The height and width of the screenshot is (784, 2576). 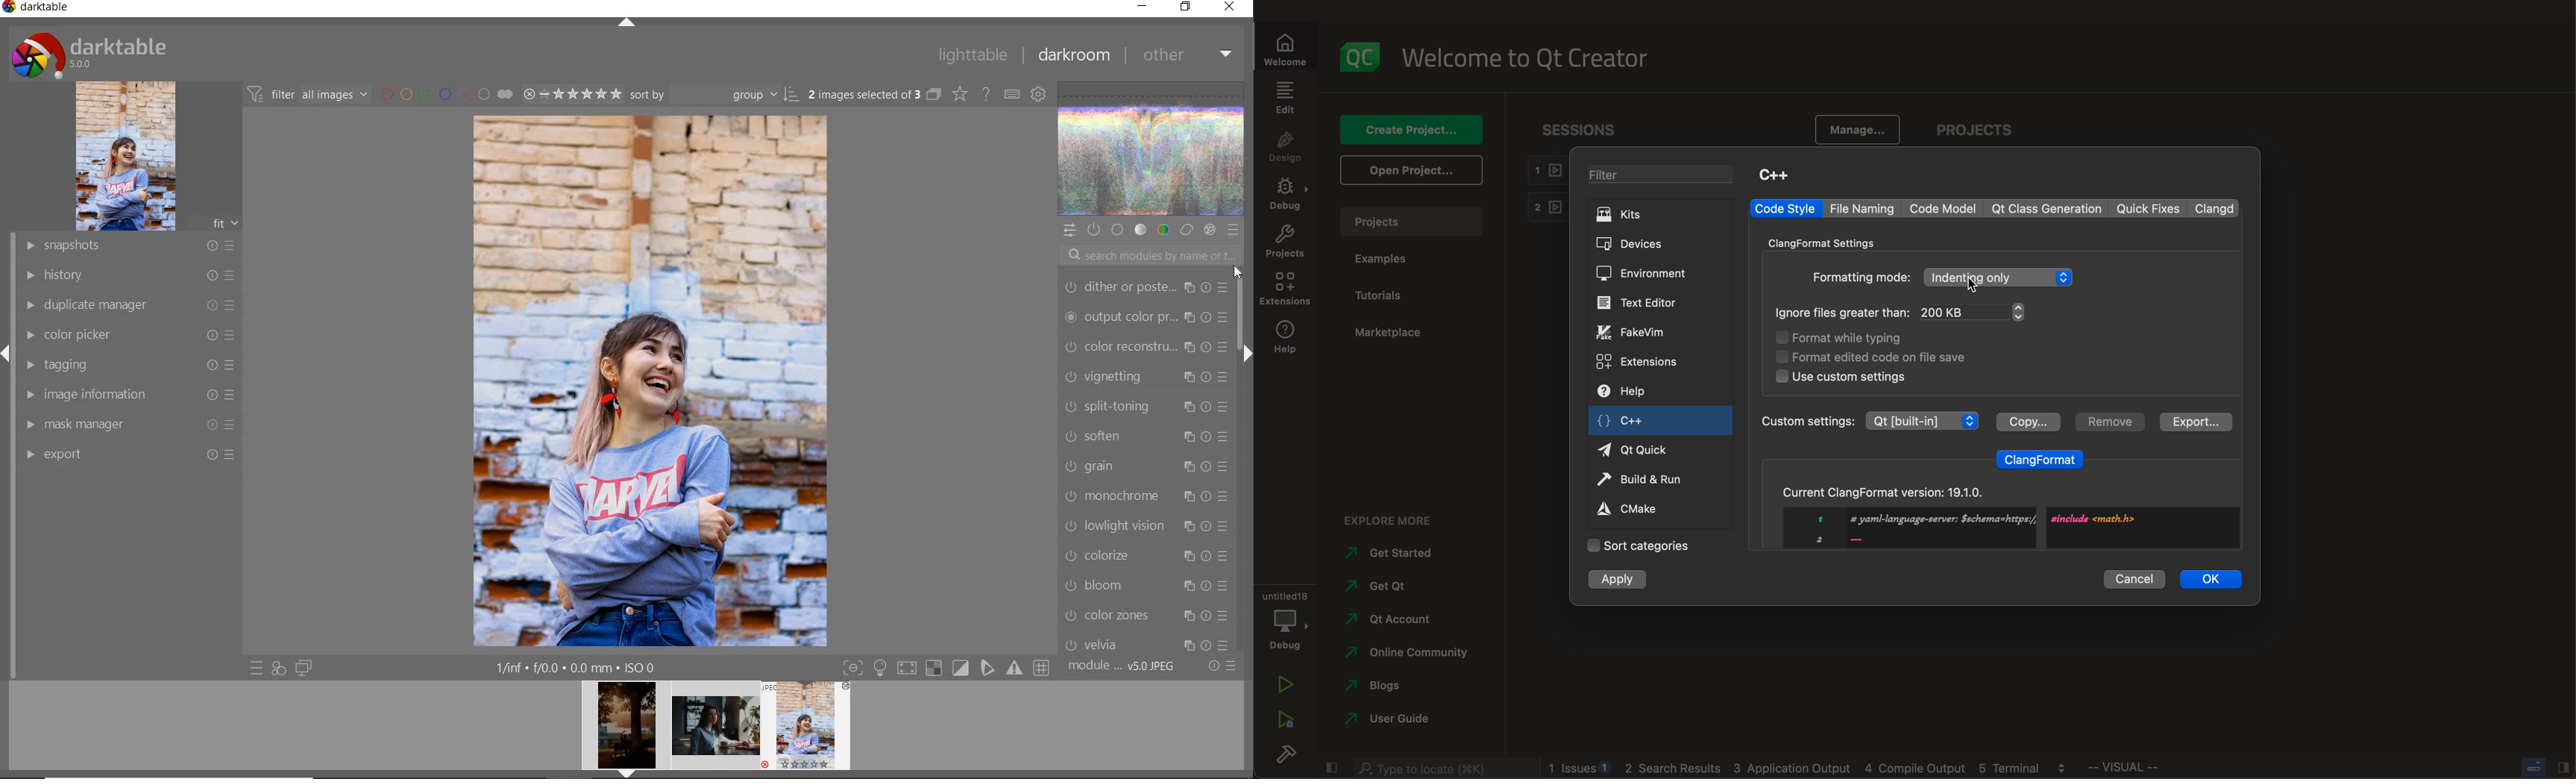 What do you see at coordinates (946, 666) in the screenshot?
I see `toggle modes` at bounding box center [946, 666].